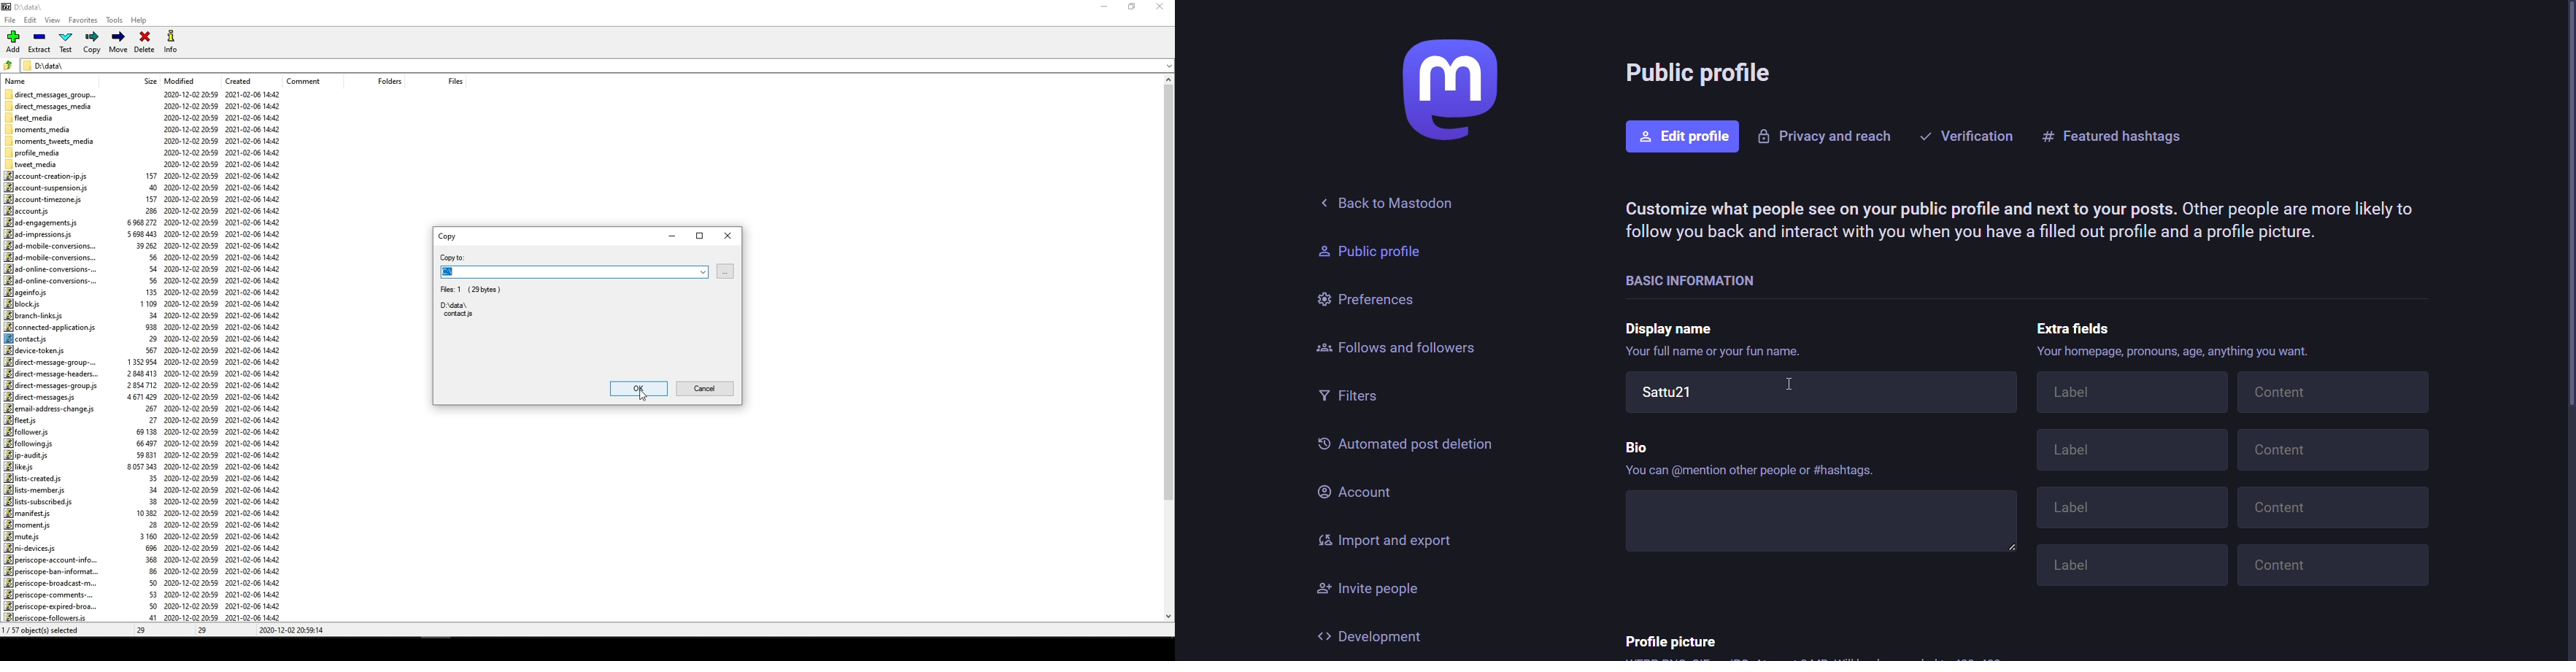  What do you see at coordinates (1158, 70) in the screenshot?
I see `down` at bounding box center [1158, 70].